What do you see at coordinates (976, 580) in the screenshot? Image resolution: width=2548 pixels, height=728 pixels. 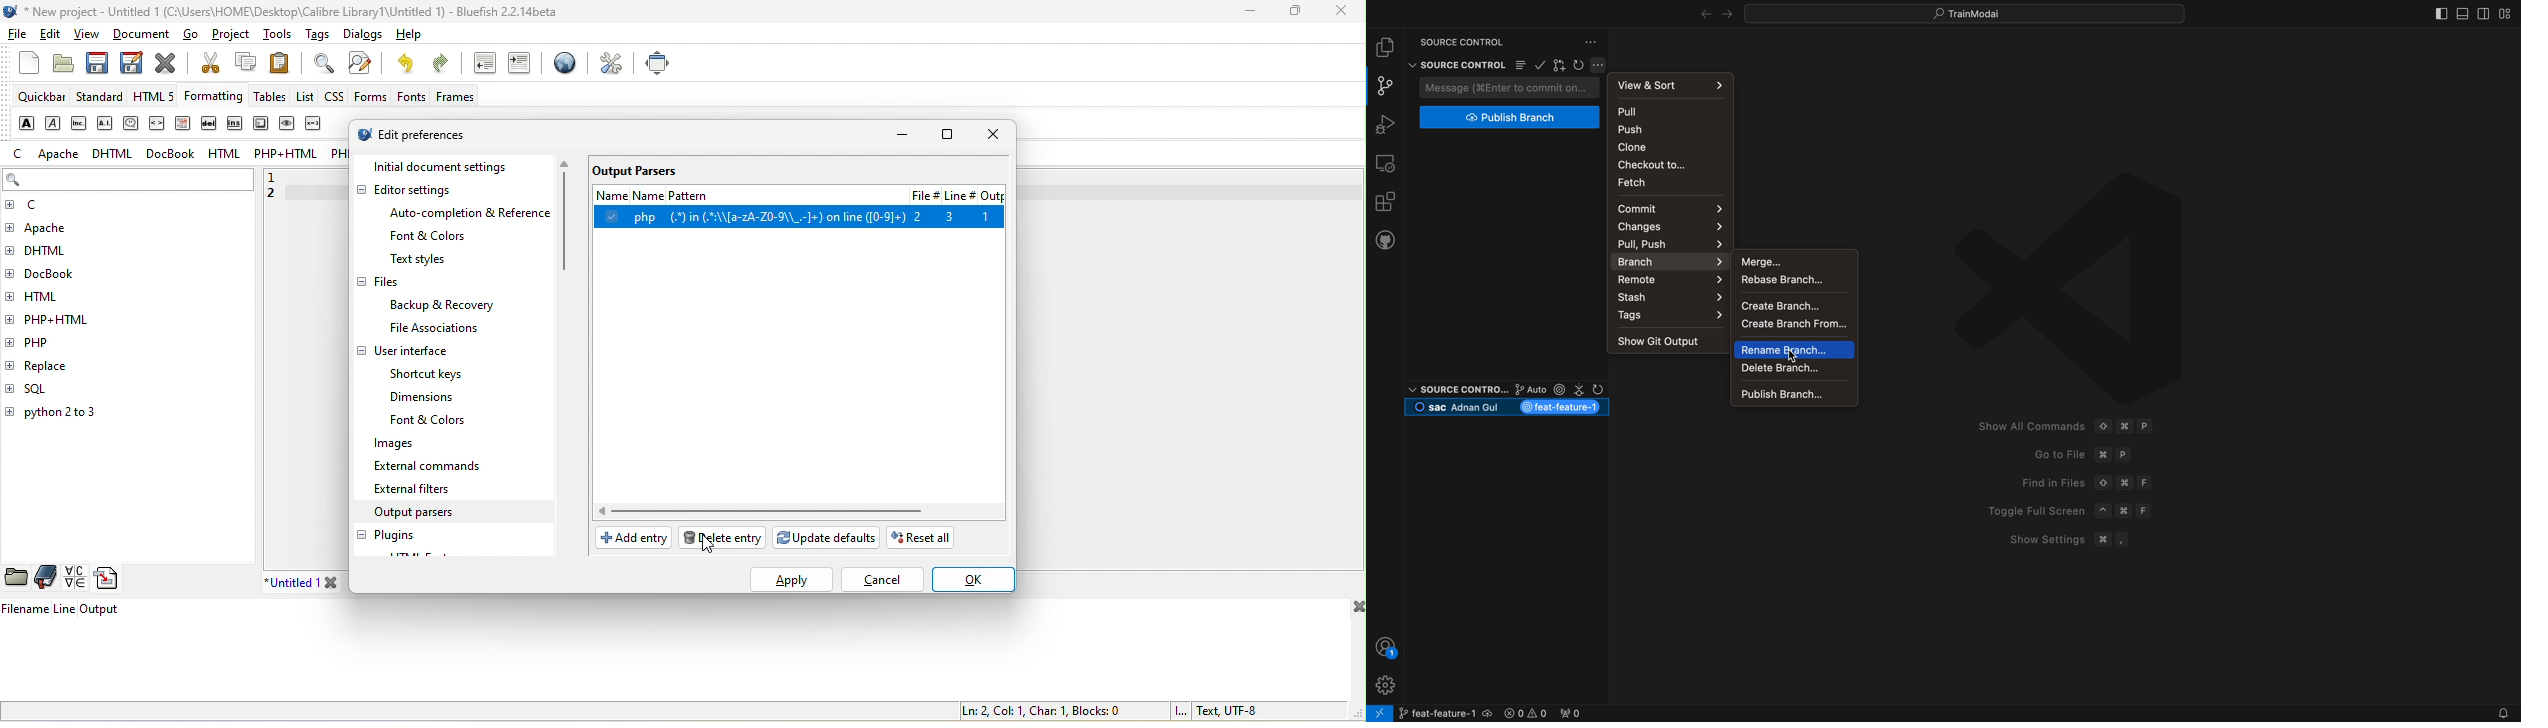 I see `ok` at bounding box center [976, 580].